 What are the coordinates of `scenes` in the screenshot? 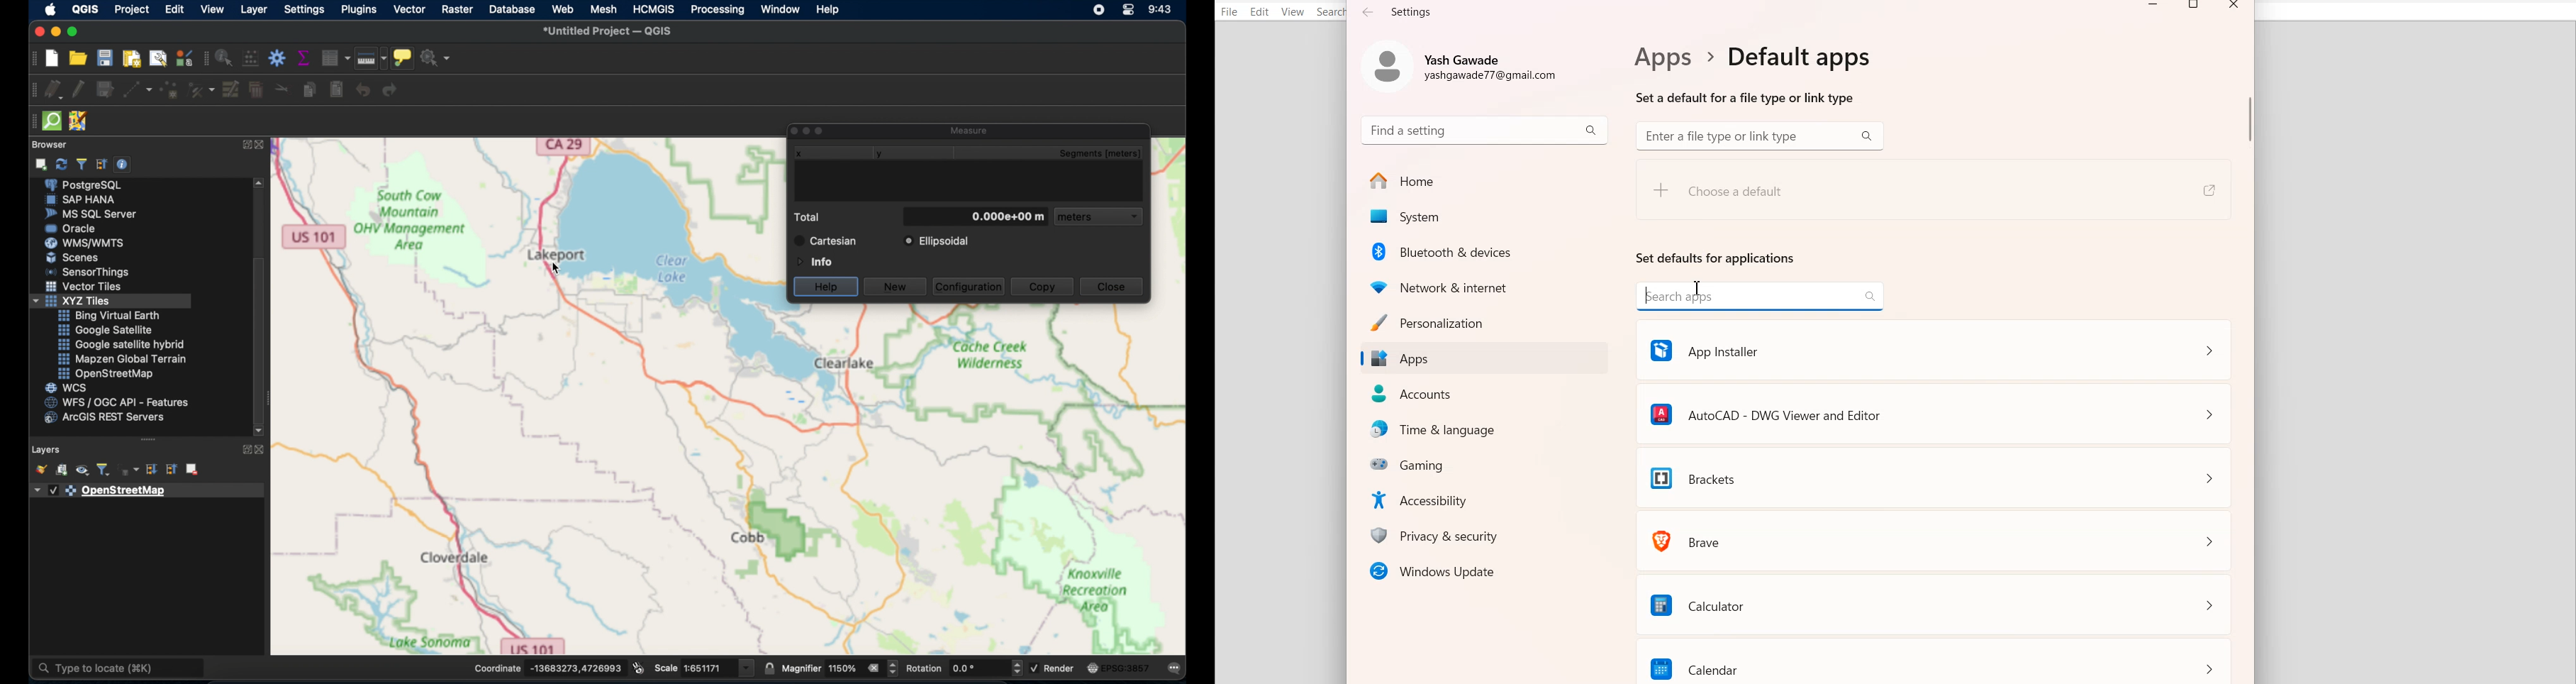 It's located at (73, 257).